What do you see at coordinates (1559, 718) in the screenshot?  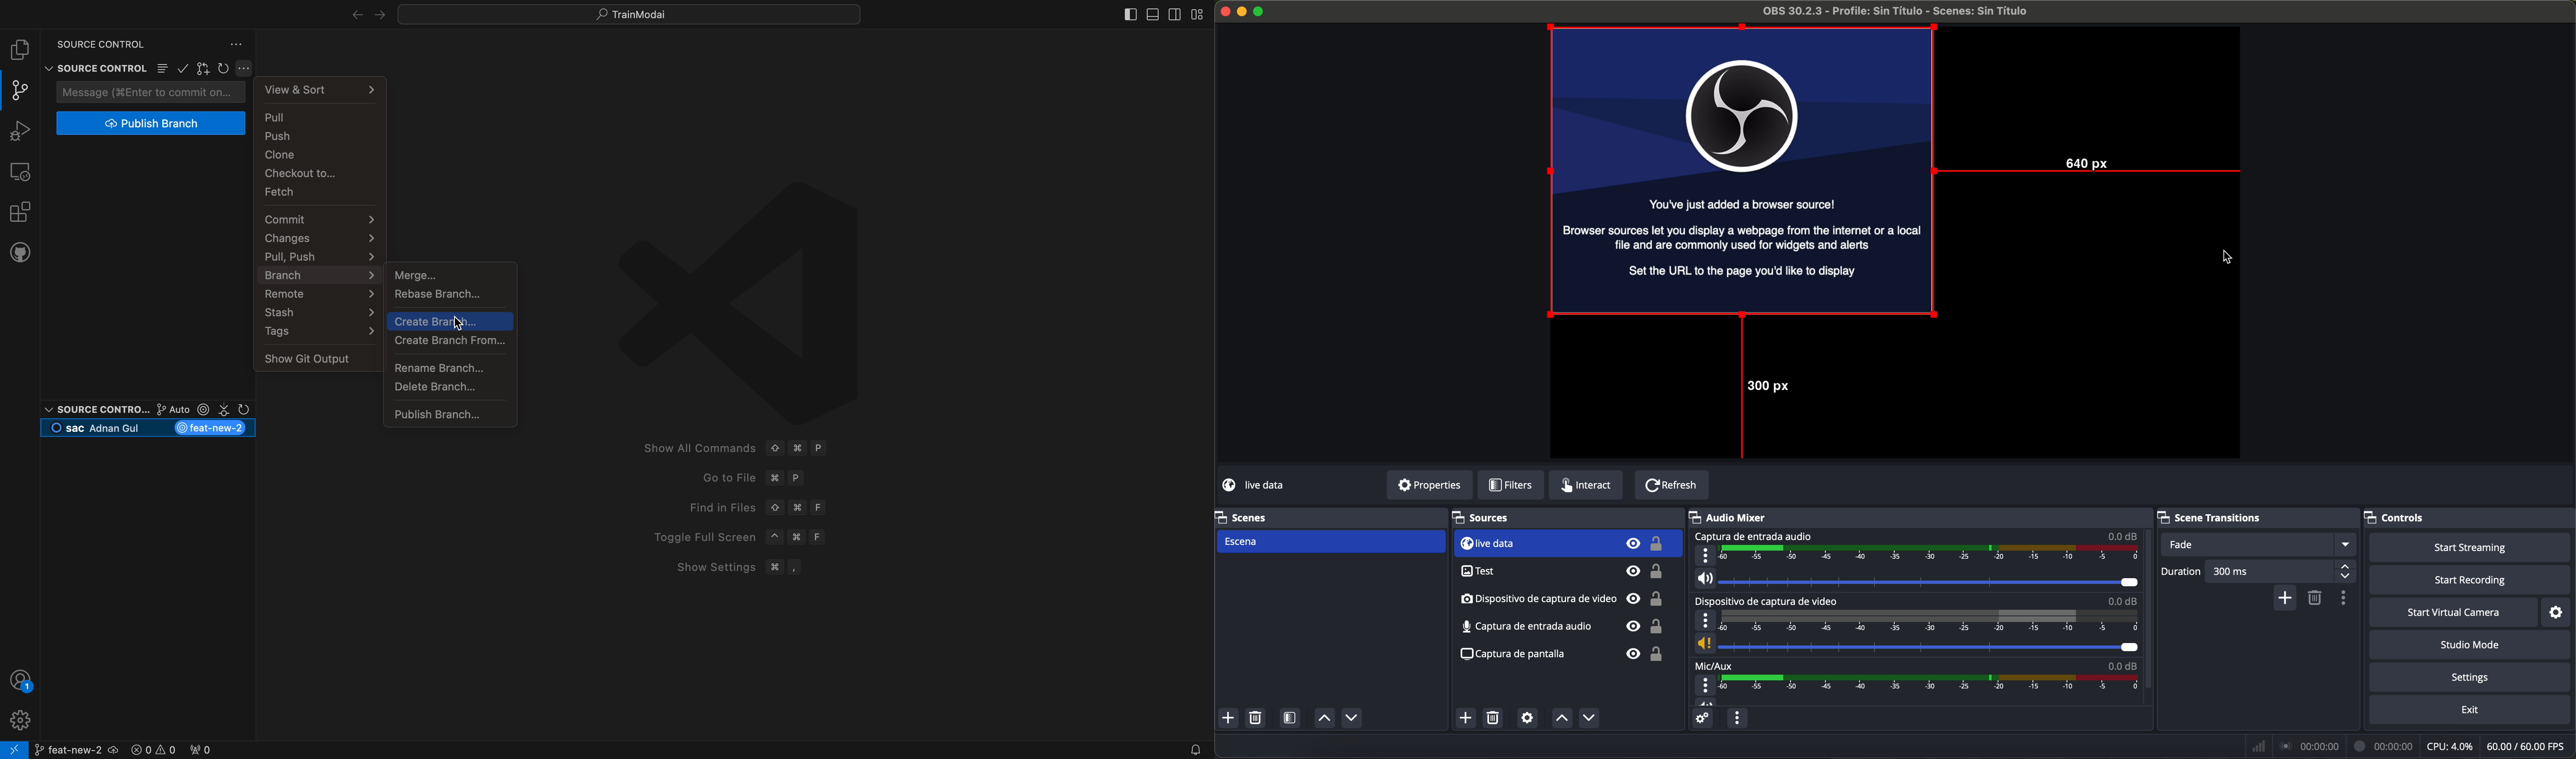 I see `move sources up` at bounding box center [1559, 718].